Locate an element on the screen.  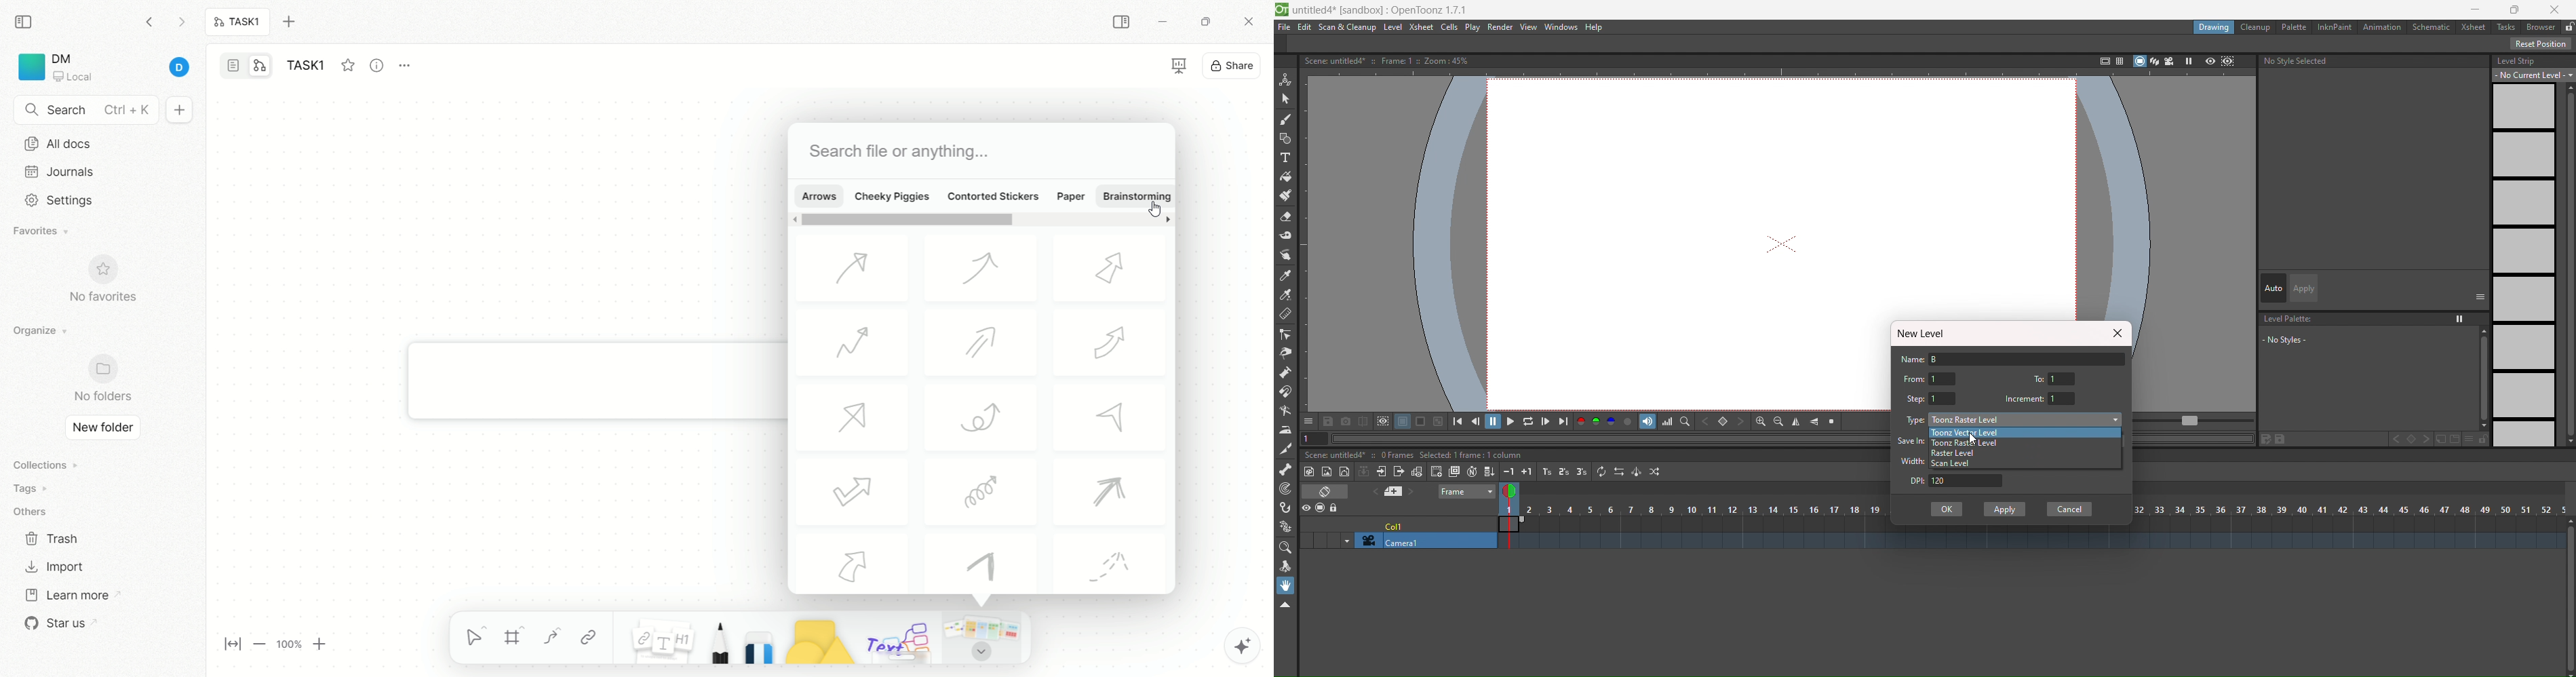
logo is located at coordinates (29, 67).